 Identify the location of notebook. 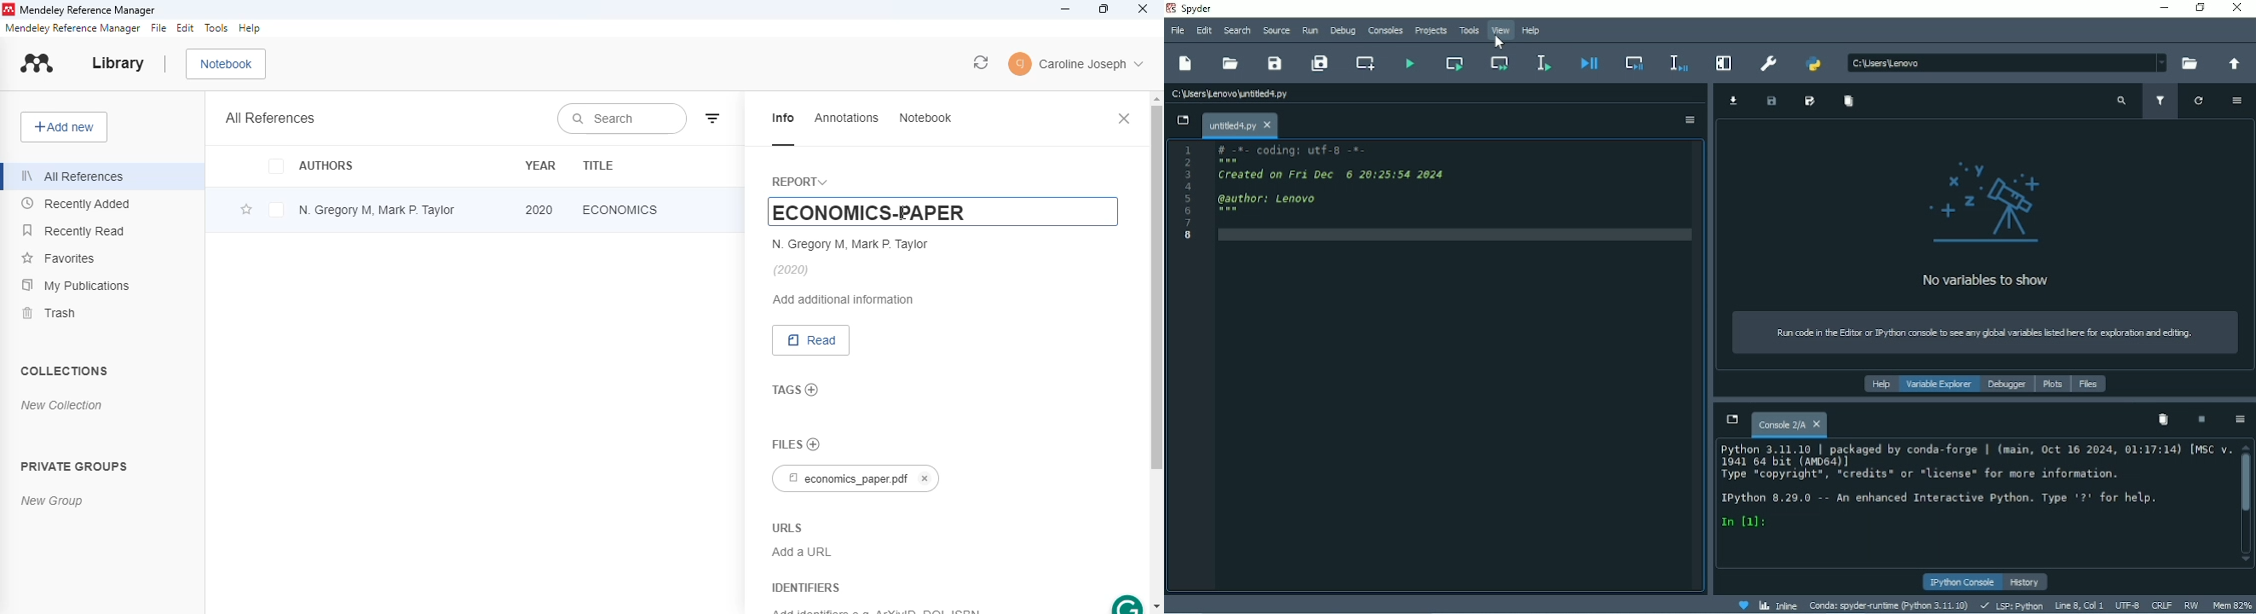
(226, 64).